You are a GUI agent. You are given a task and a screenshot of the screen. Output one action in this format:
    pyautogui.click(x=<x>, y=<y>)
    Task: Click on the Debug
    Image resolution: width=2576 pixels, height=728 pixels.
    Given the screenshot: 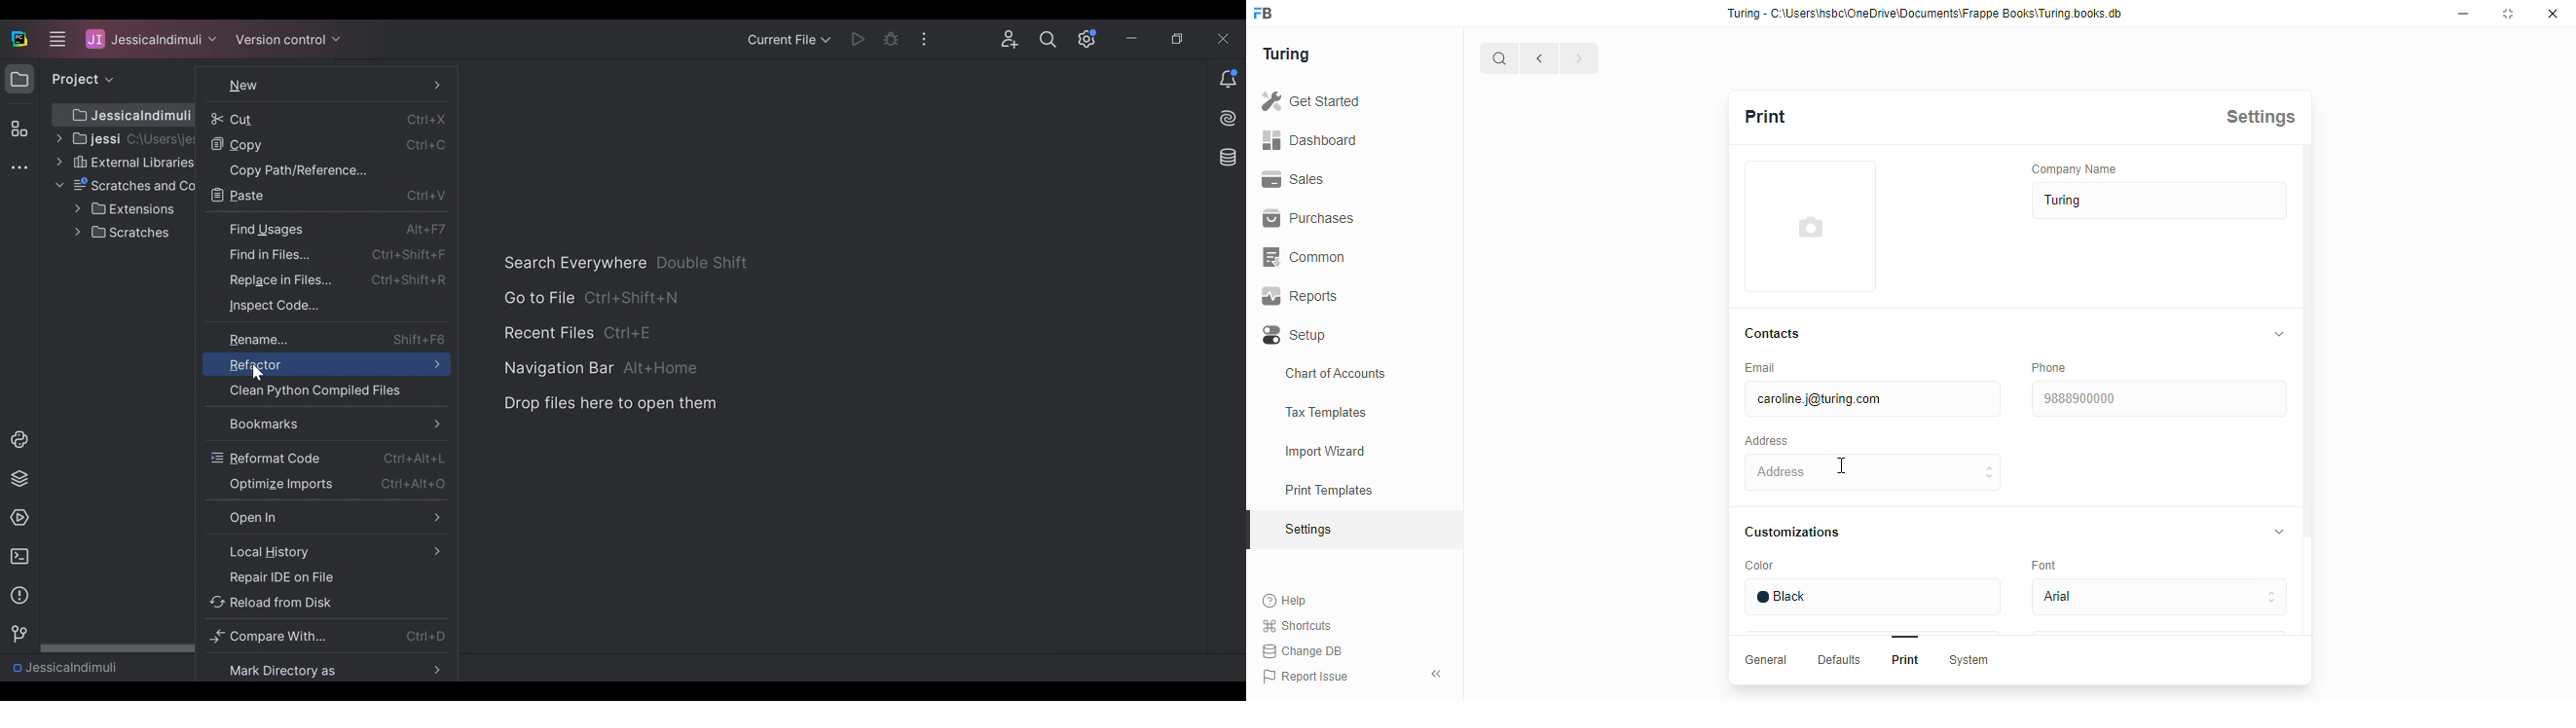 What is the action you would take?
    pyautogui.click(x=892, y=39)
    